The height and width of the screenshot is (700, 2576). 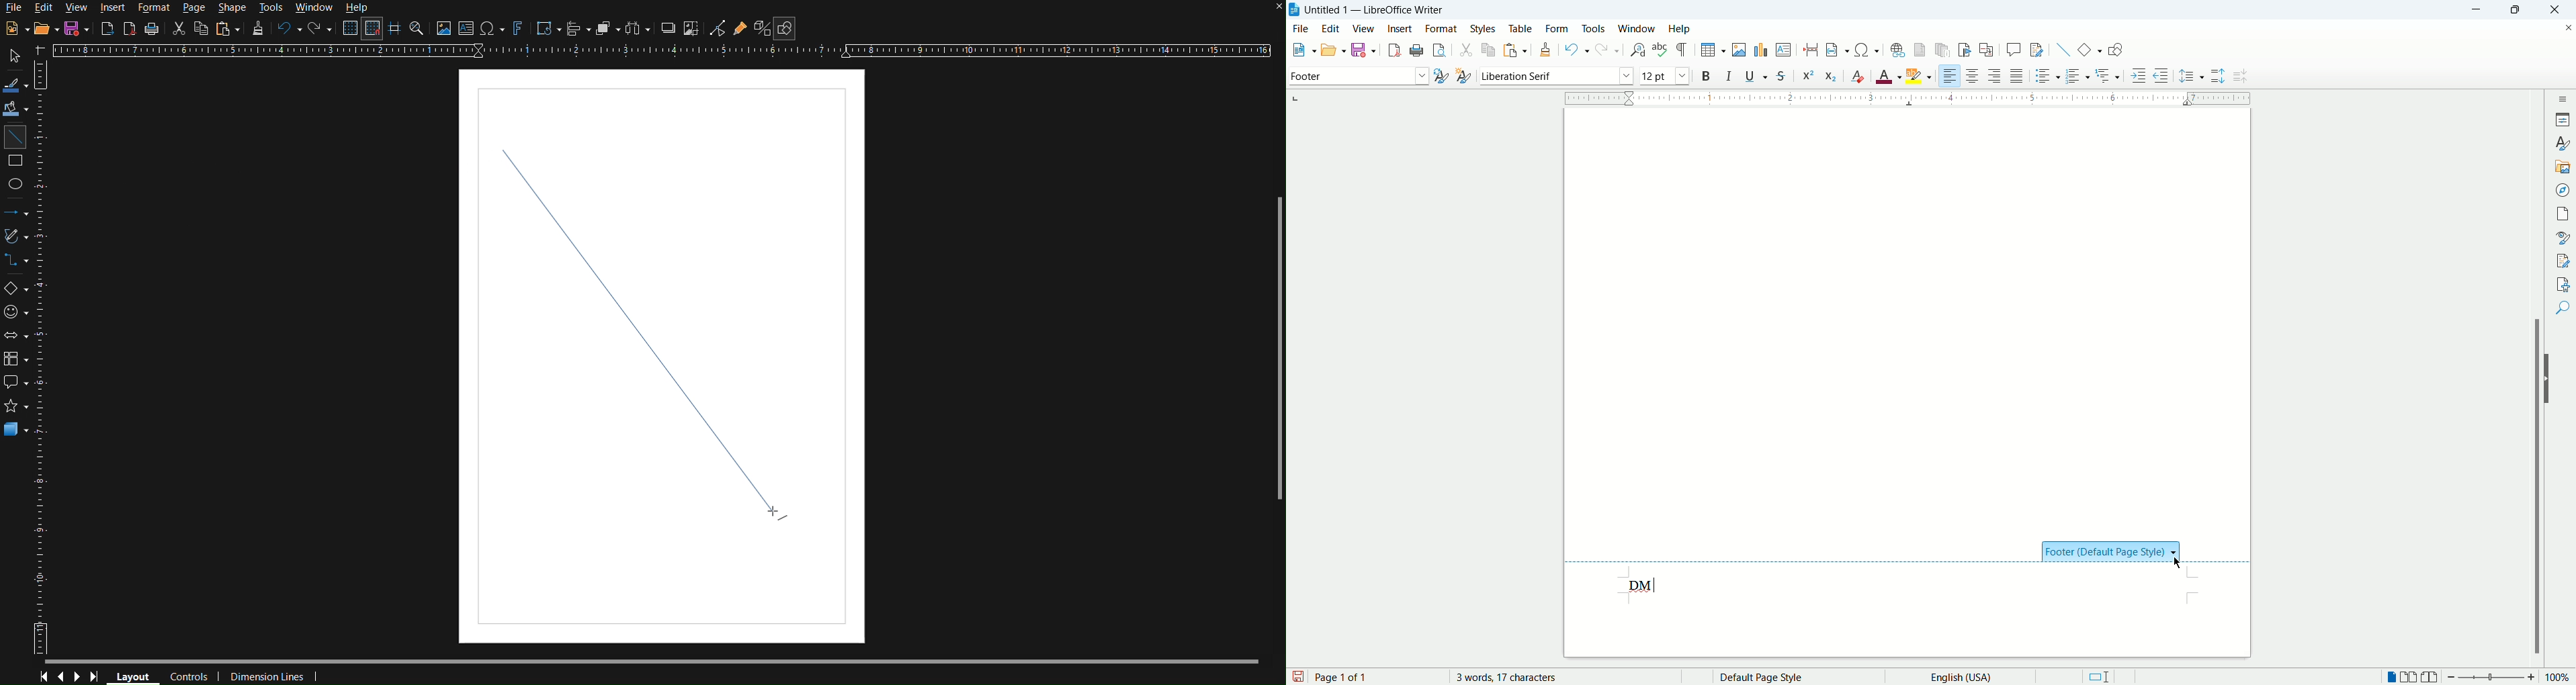 I want to click on cut, so click(x=1466, y=51).